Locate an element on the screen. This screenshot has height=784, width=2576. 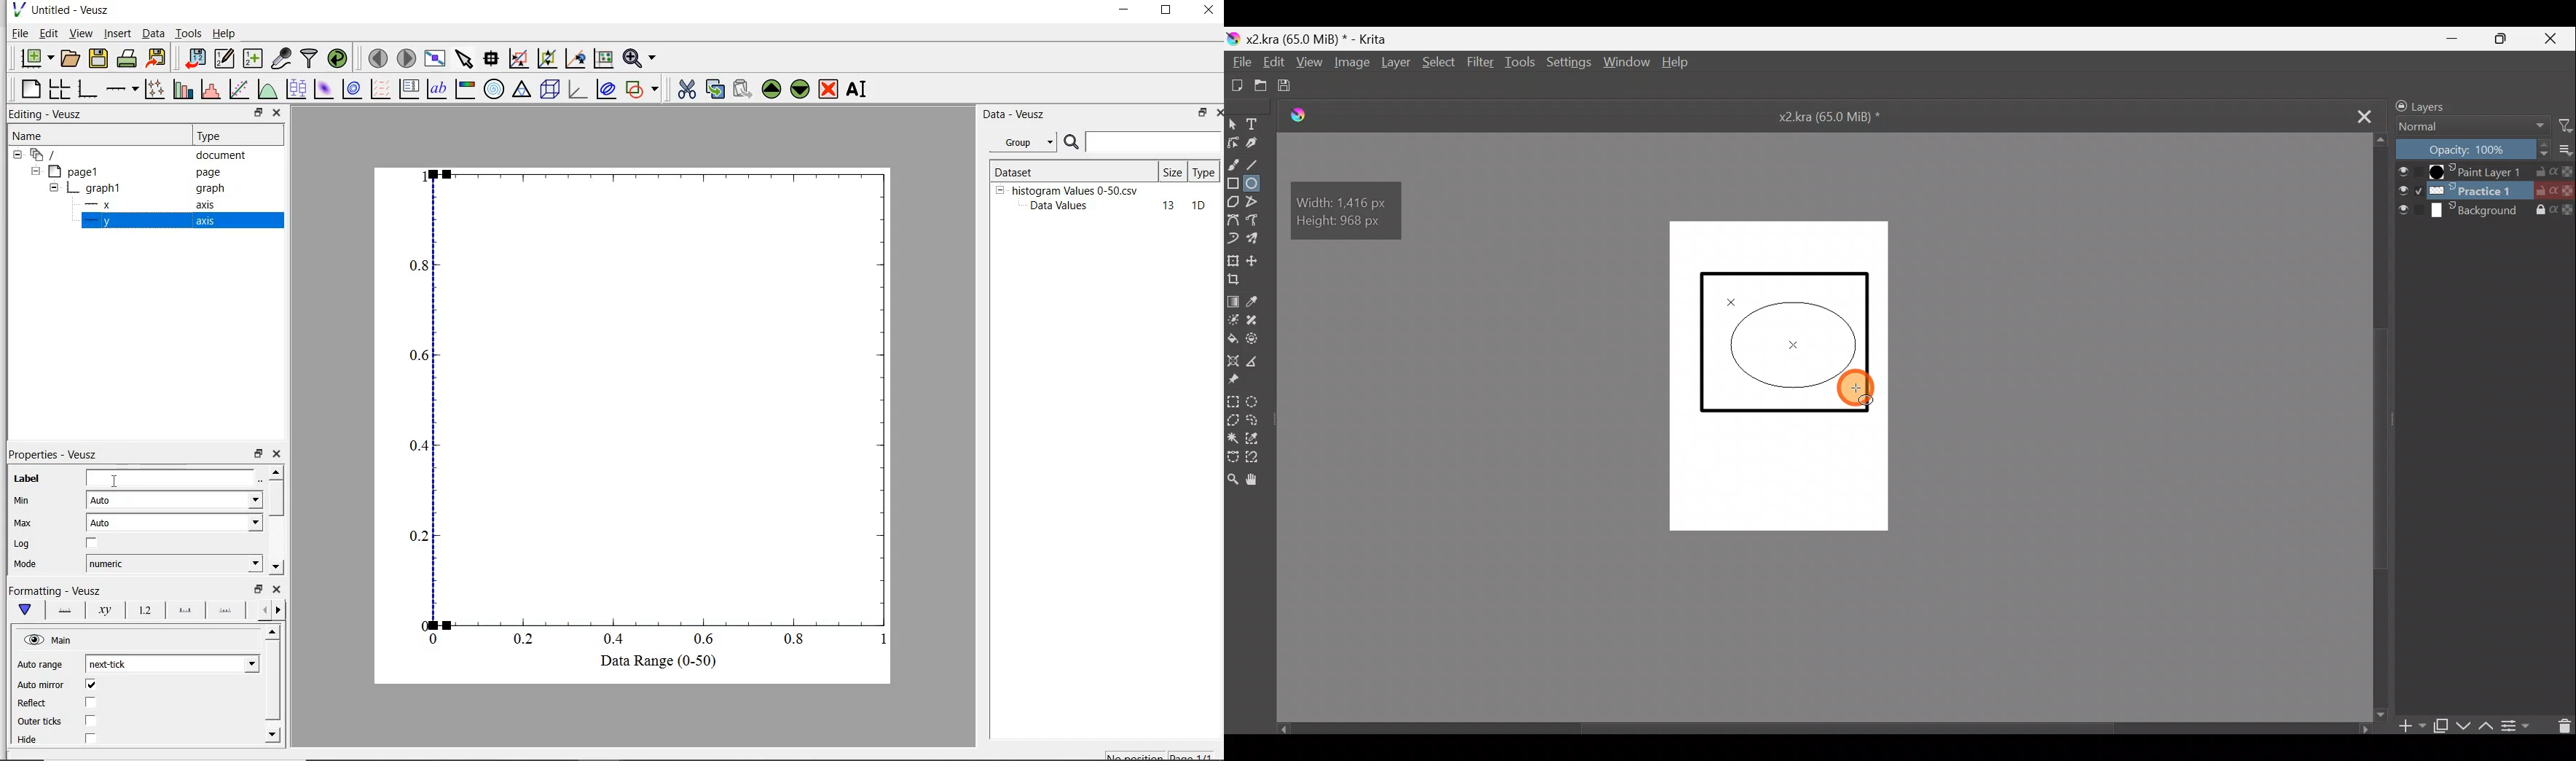
Select is located at coordinates (1439, 63).